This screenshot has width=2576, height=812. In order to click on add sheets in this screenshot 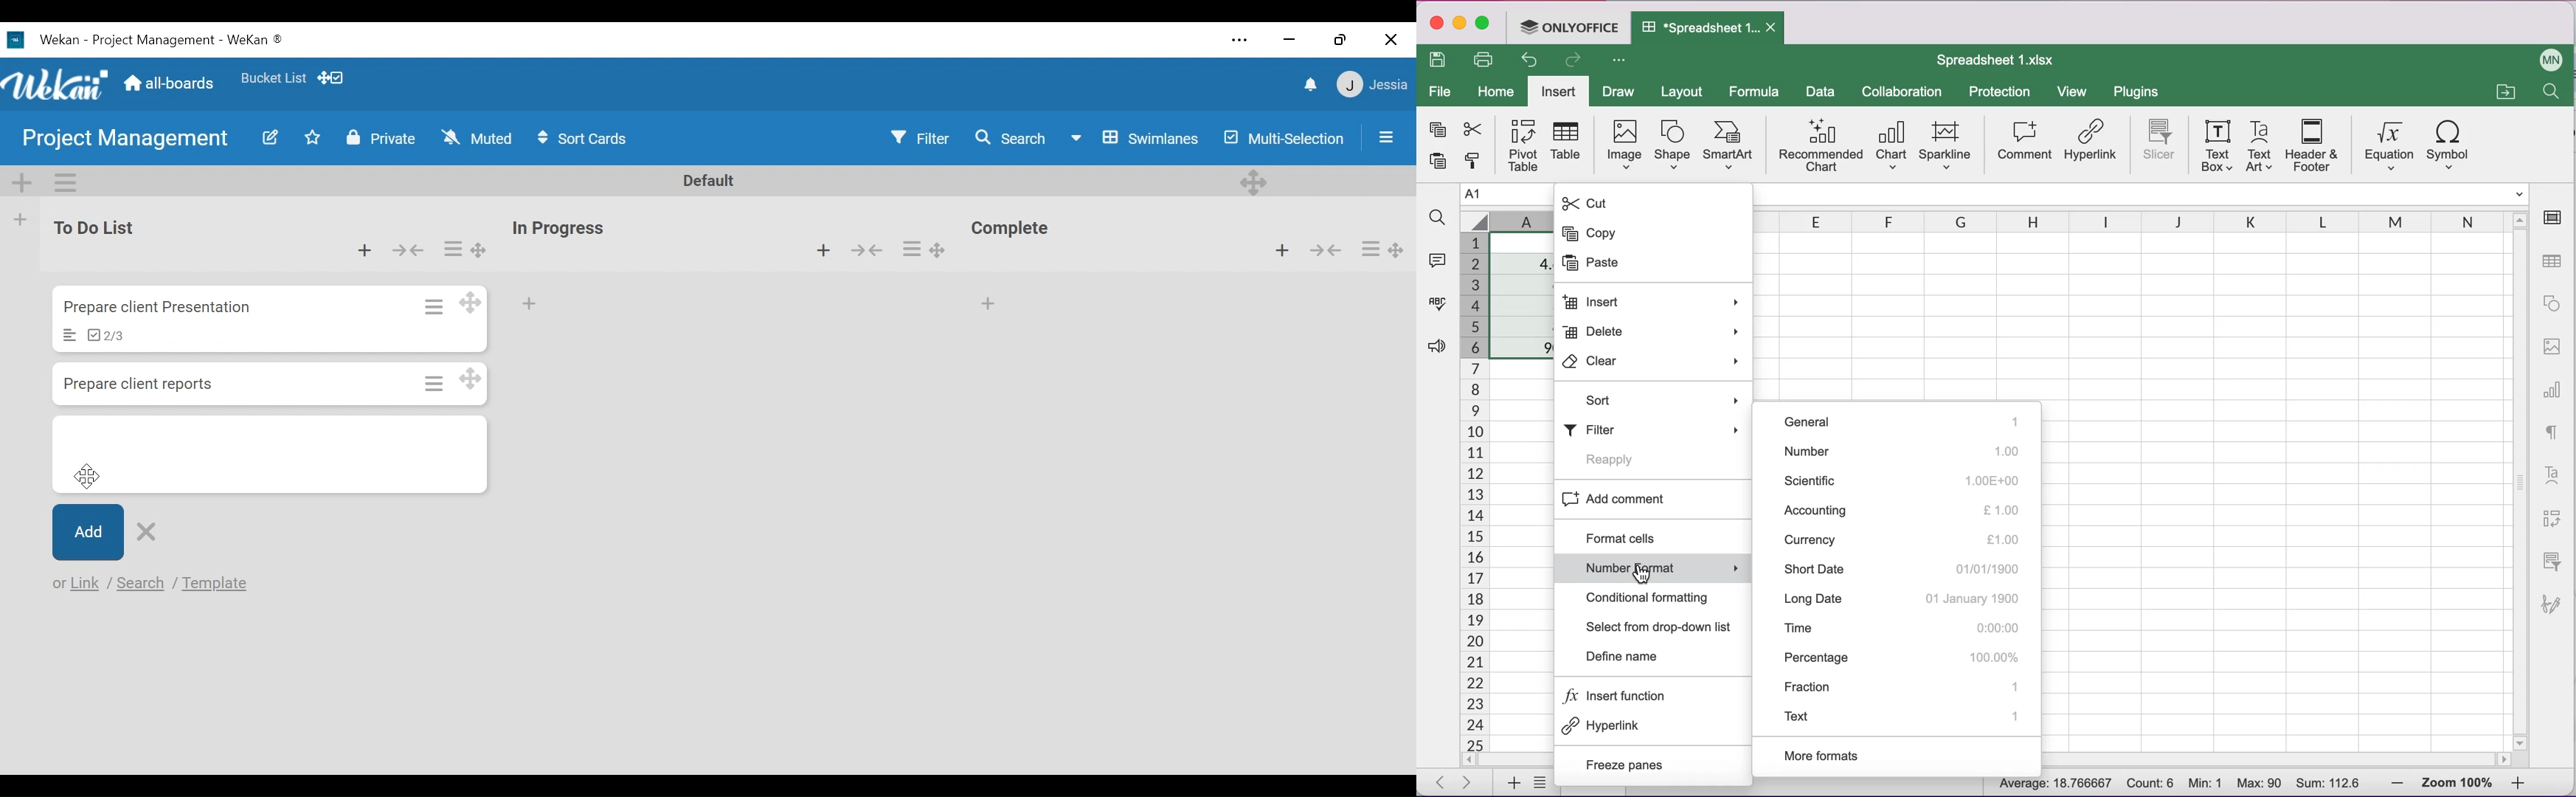, I will do `click(1509, 782)`.